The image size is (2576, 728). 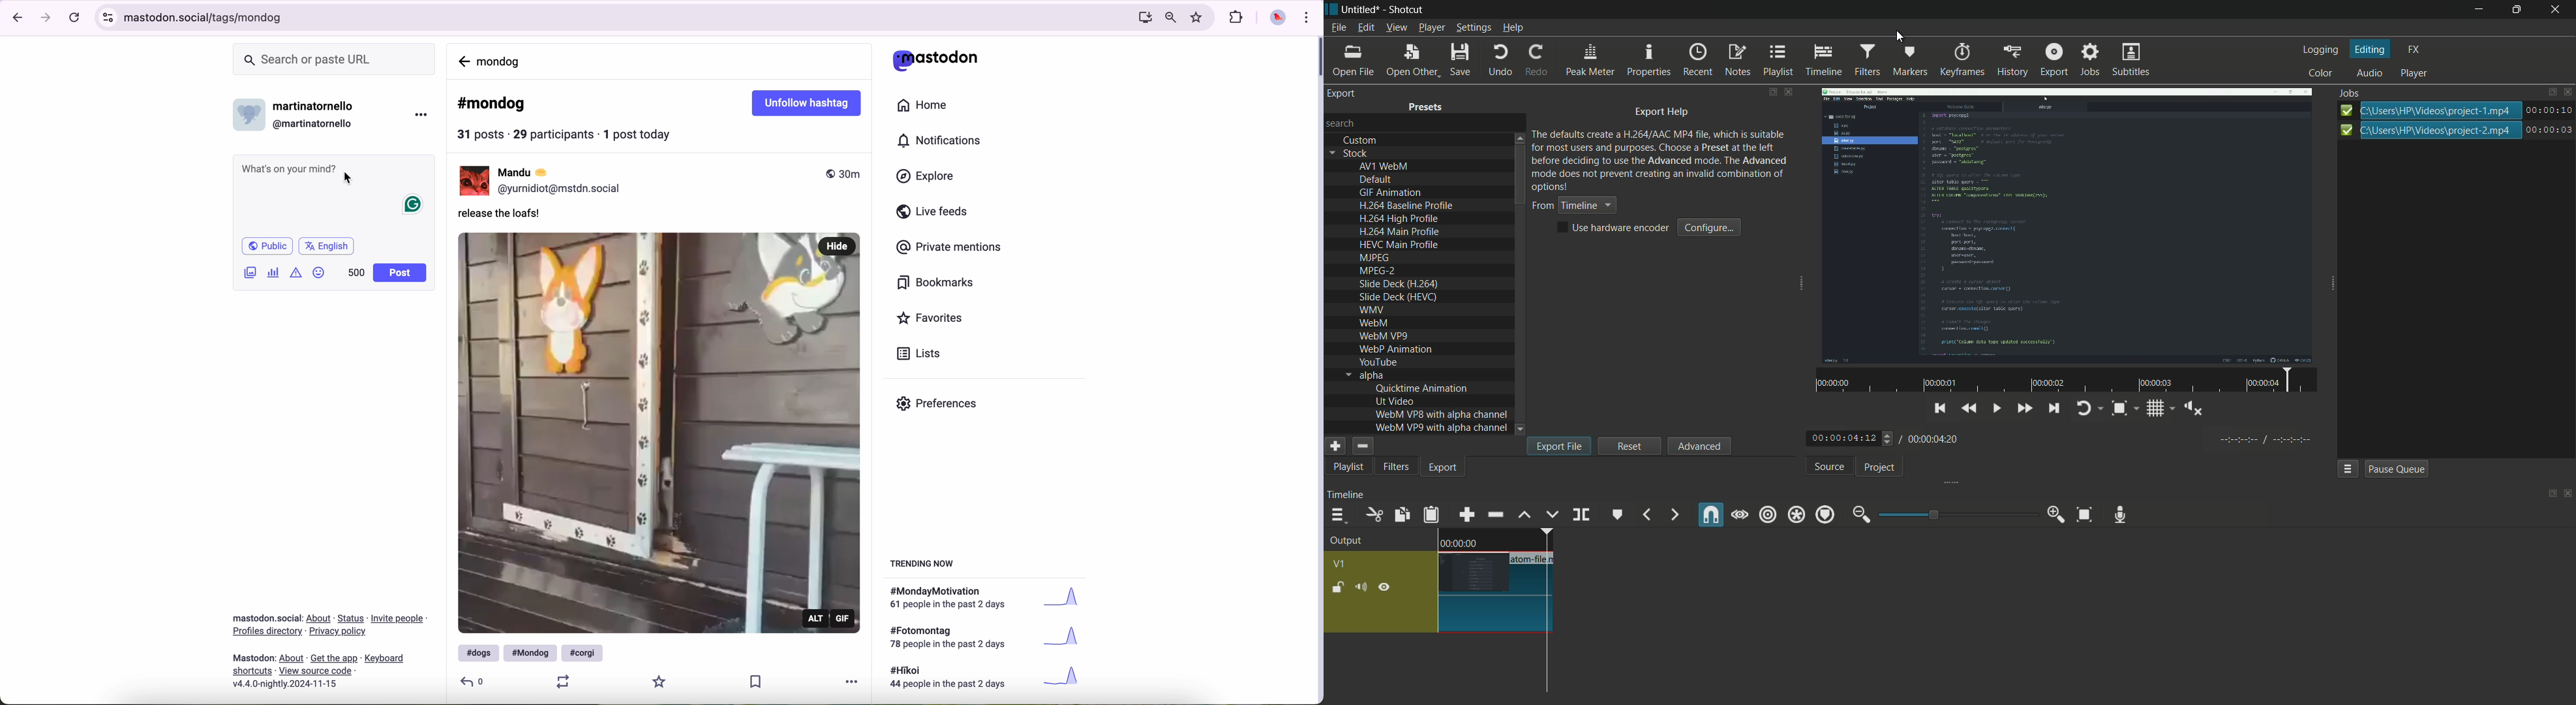 I want to click on h.264 baseline profile, so click(x=1408, y=206).